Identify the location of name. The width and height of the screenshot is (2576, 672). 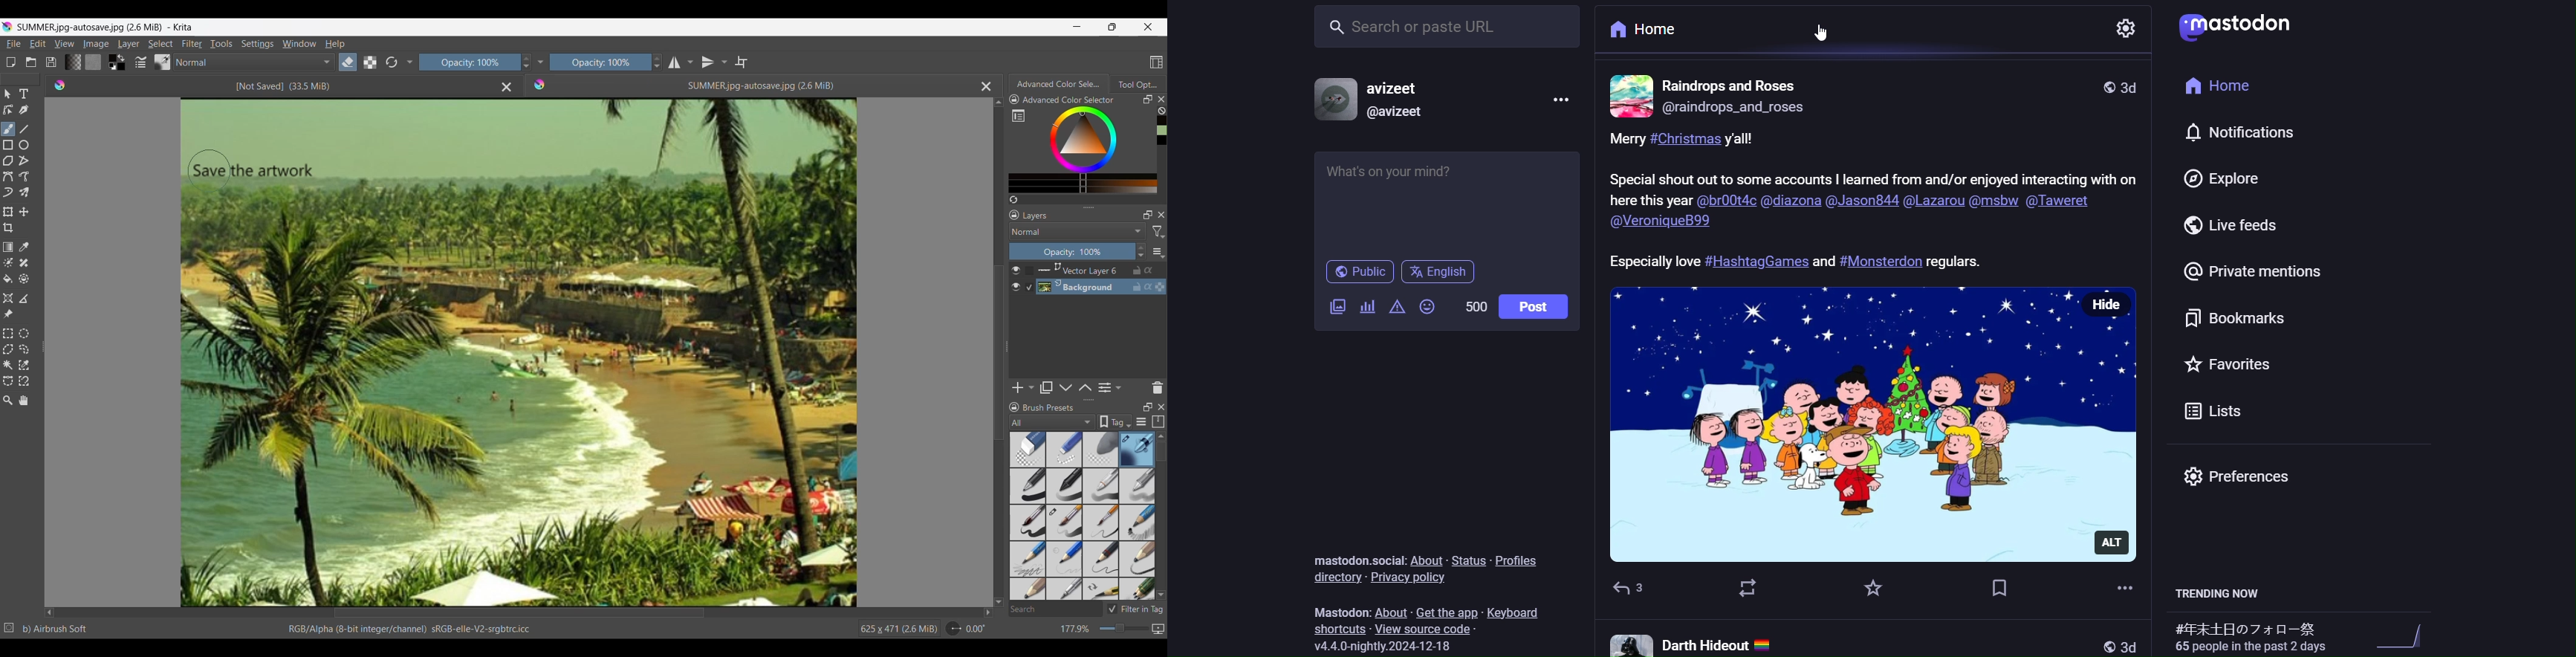
(1397, 88).